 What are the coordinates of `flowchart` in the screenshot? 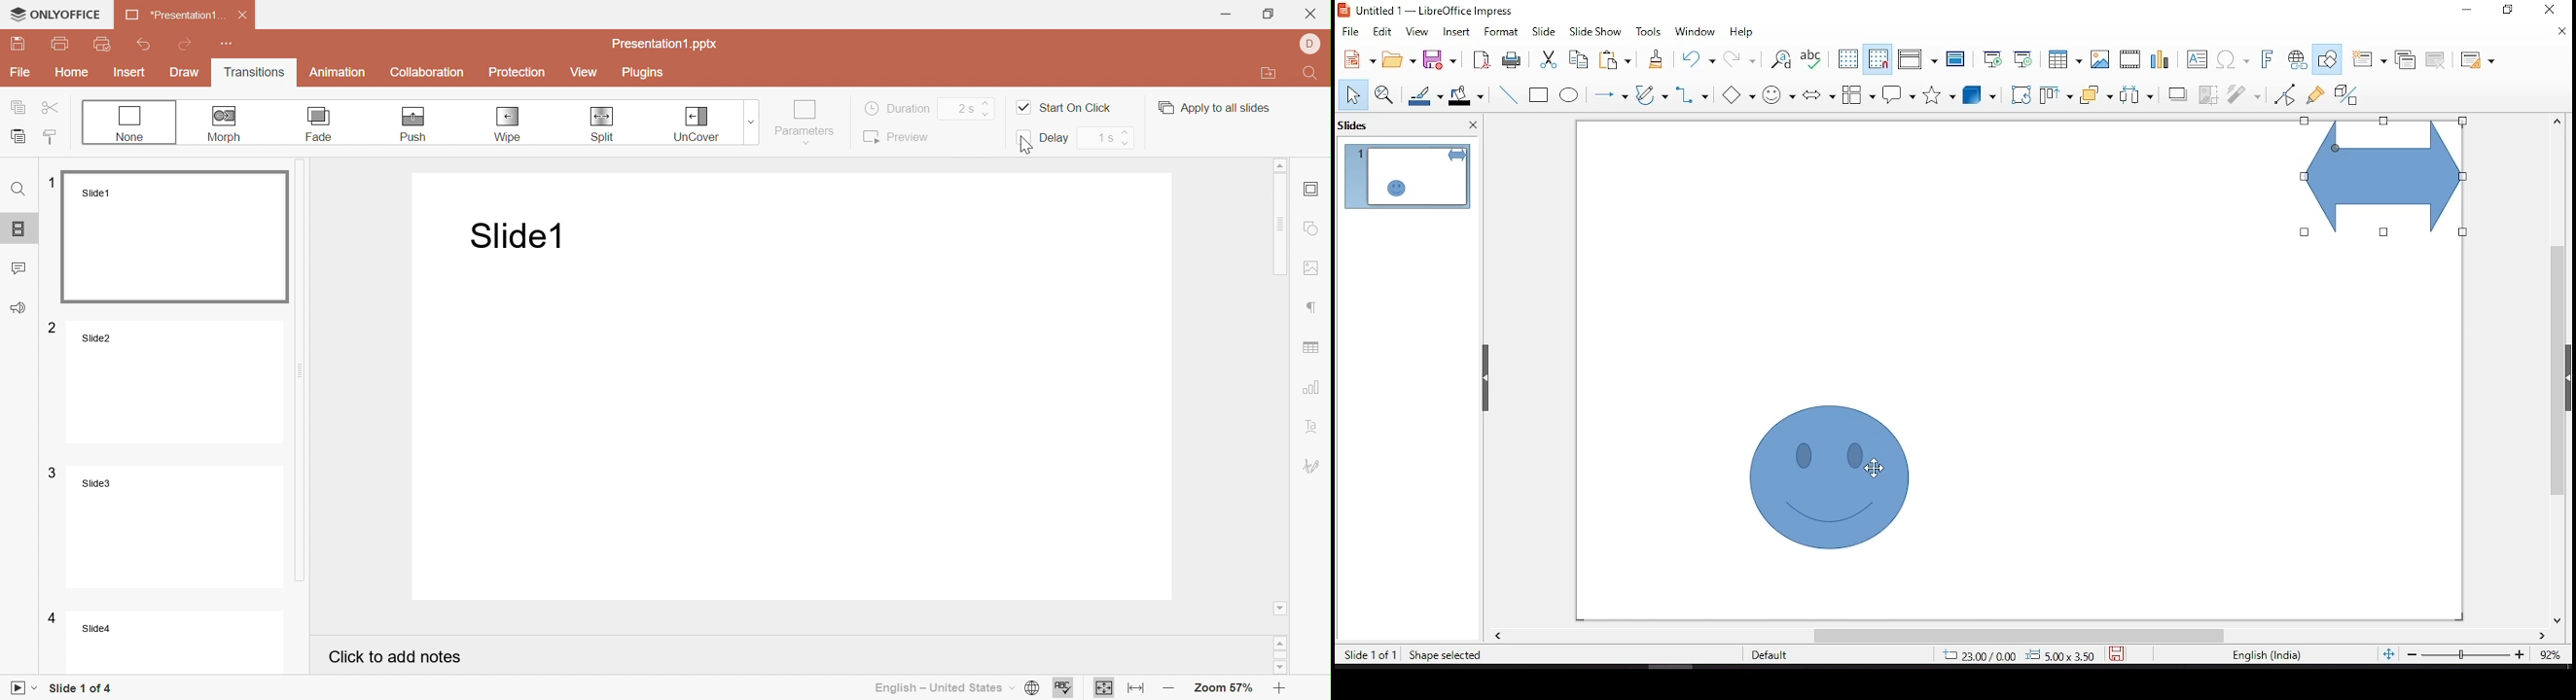 It's located at (1859, 94).